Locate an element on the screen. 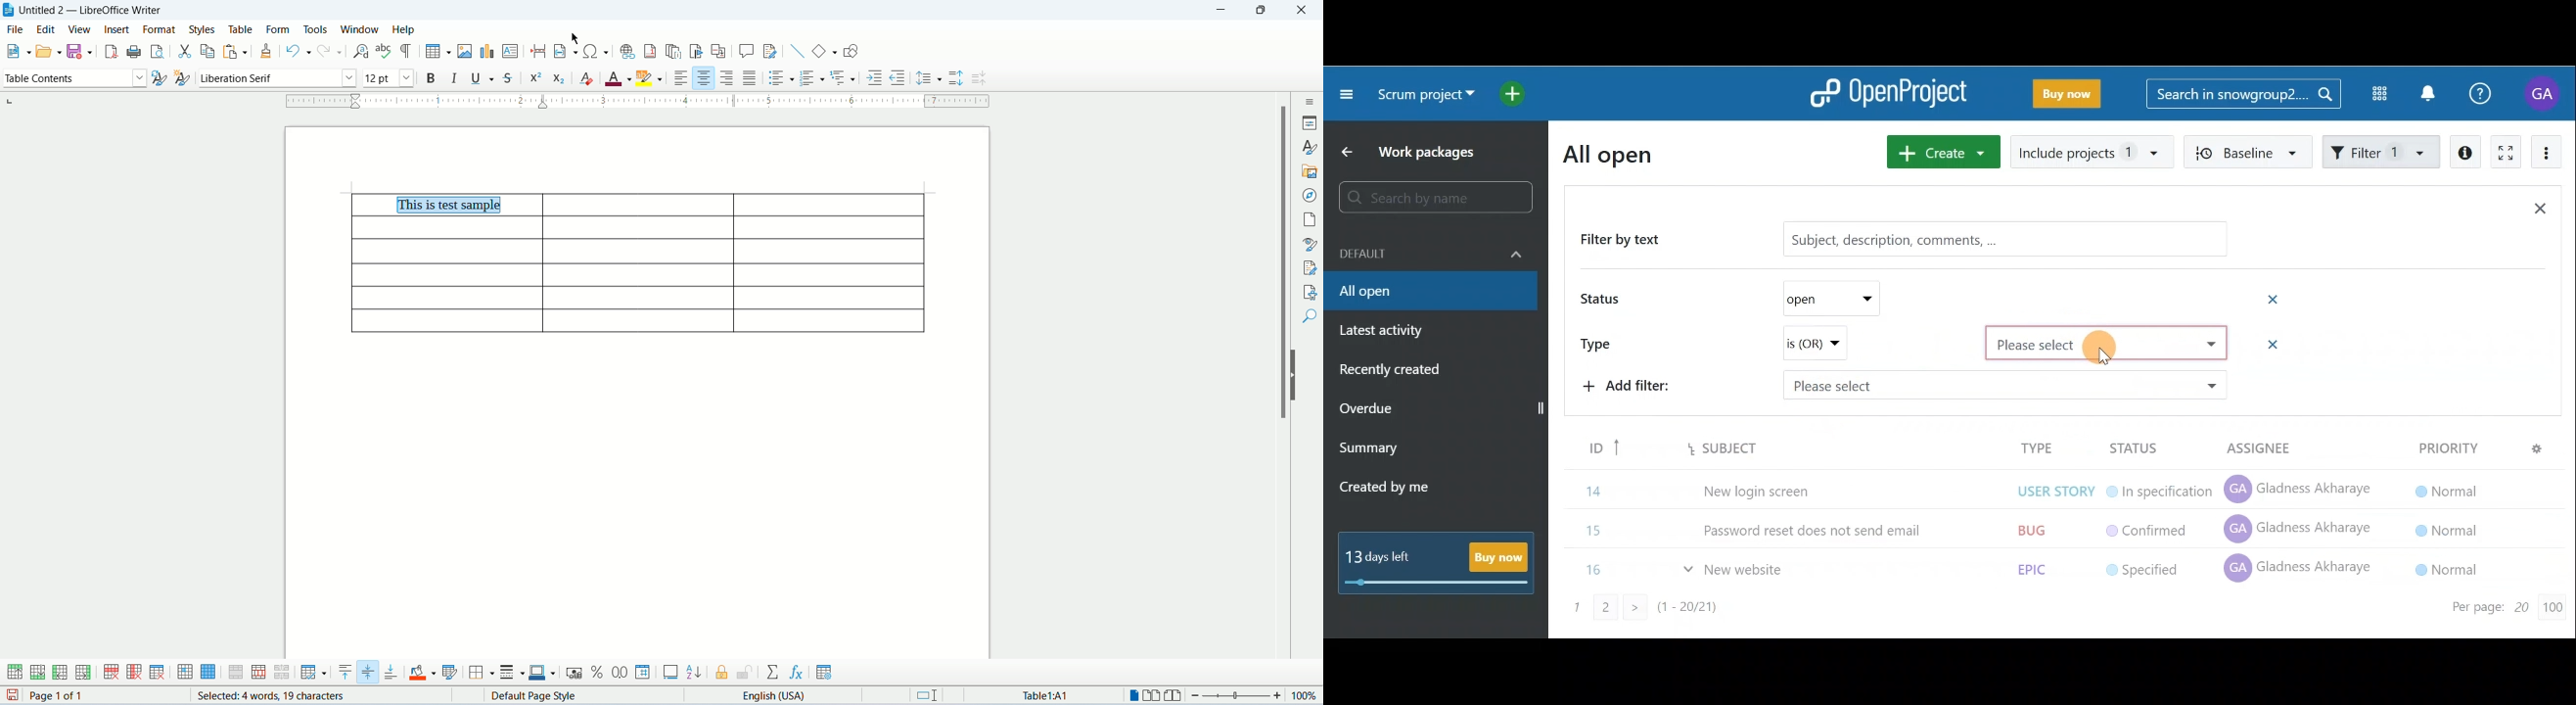 The height and width of the screenshot is (728, 2576). minimize is located at coordinates (1223, 10).